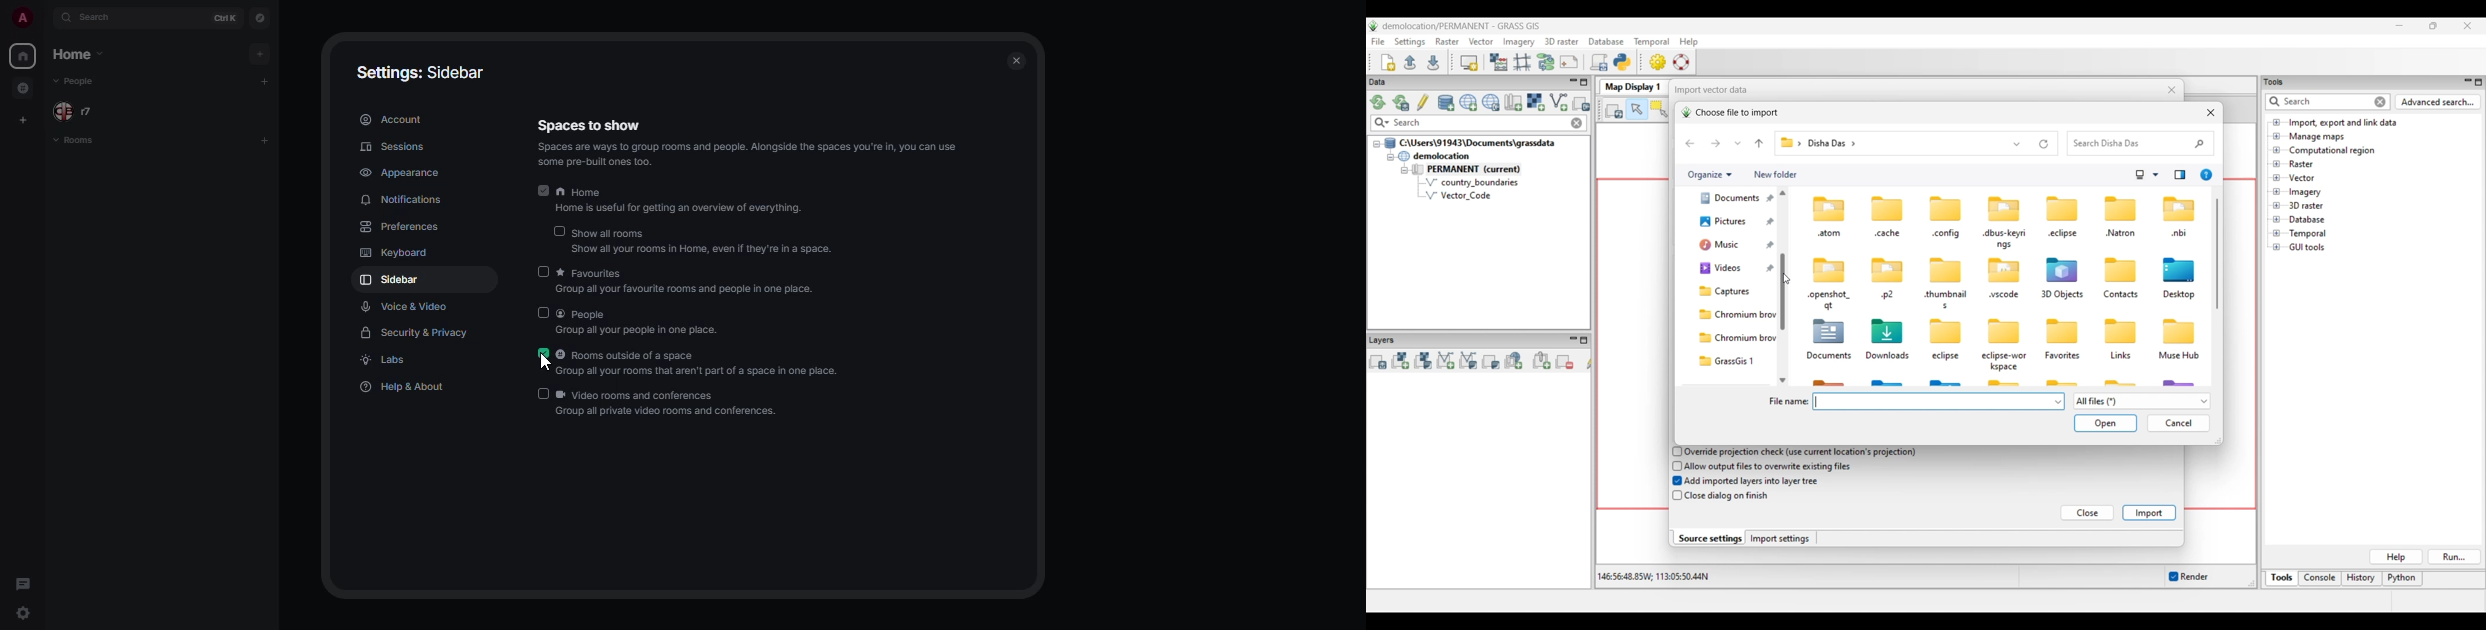 Image resolution: width=2492 pixels, height=644 pixels. I want to click on threads, so click(23, 586).